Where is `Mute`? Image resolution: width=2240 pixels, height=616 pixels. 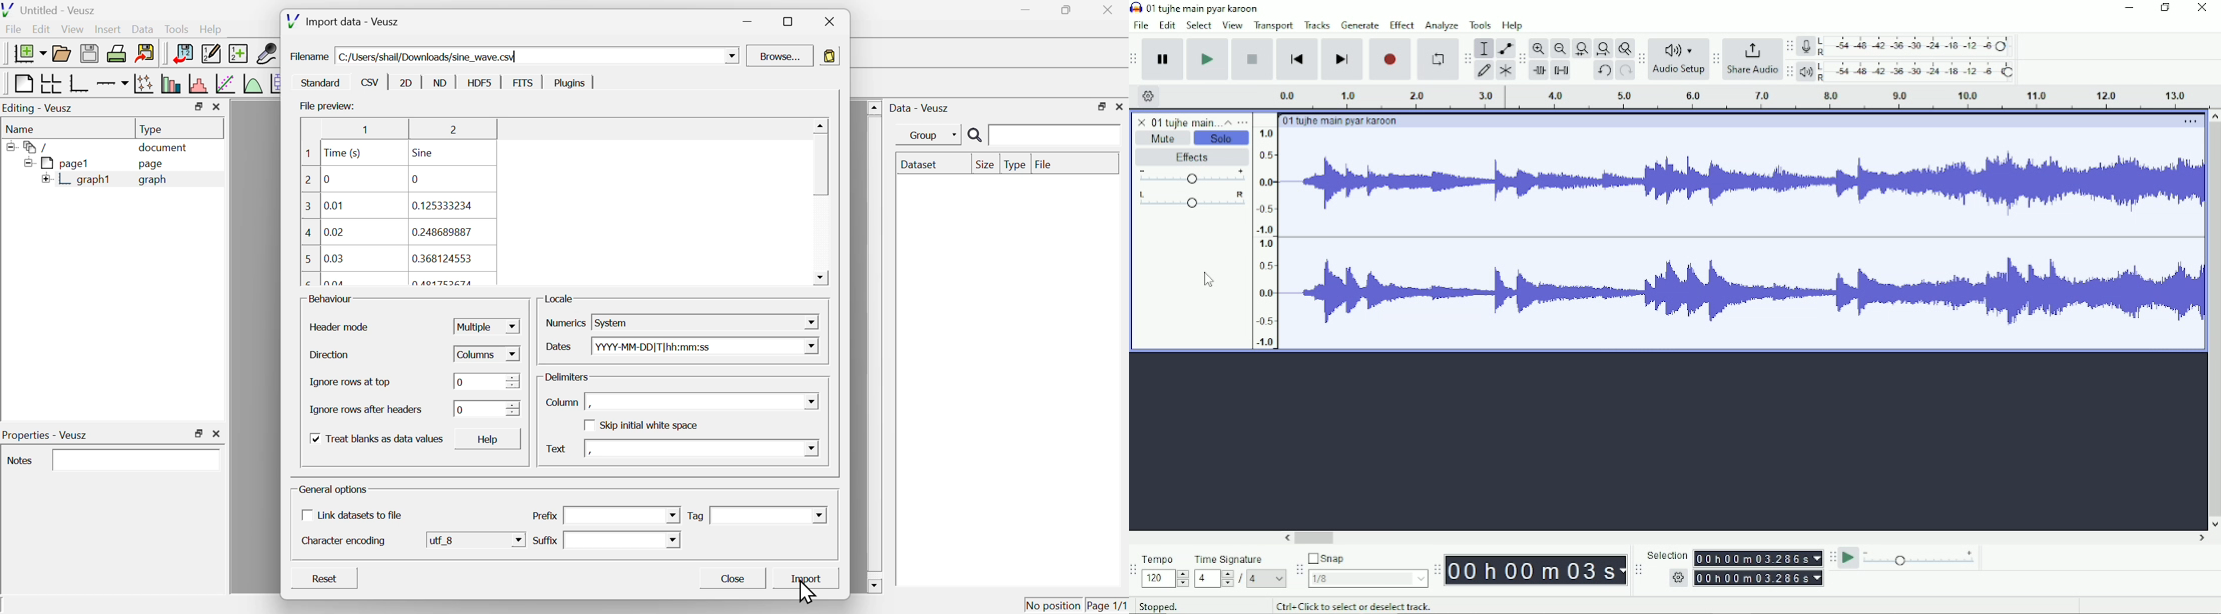 Mute is located at coordinates (1161, 138).